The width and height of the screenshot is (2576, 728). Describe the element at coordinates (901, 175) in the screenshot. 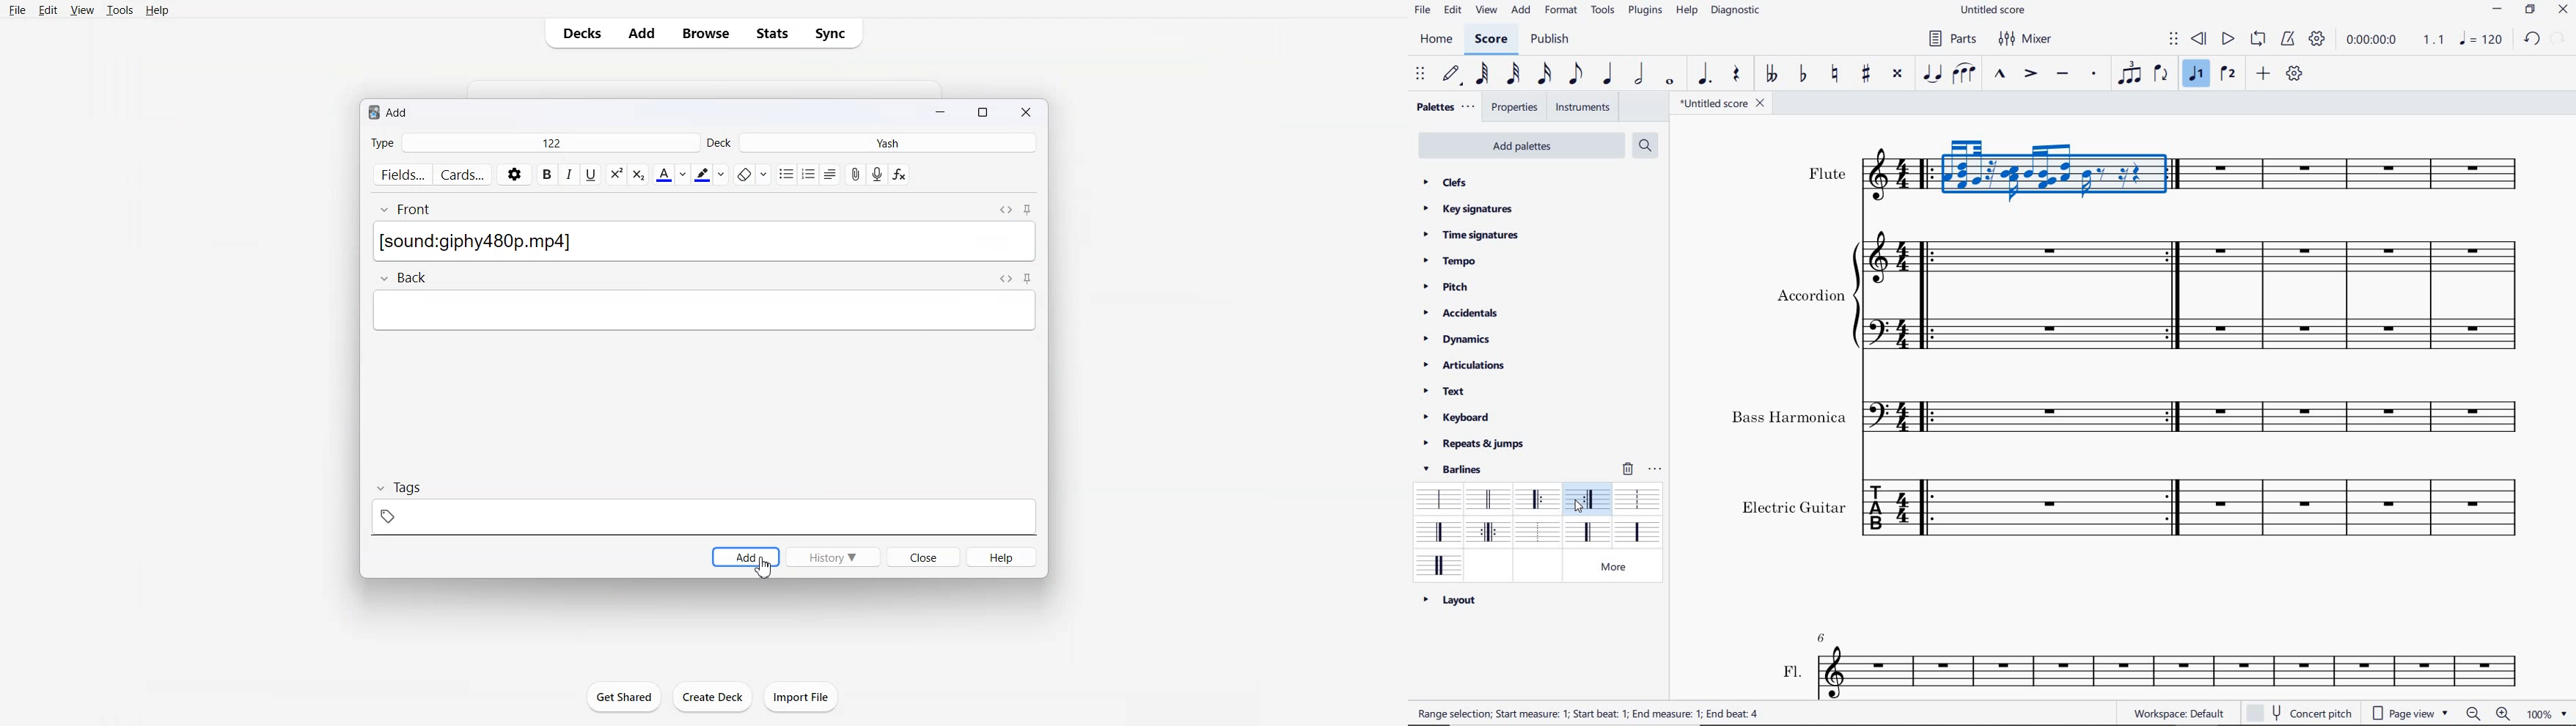

I see `Equation` at that location.